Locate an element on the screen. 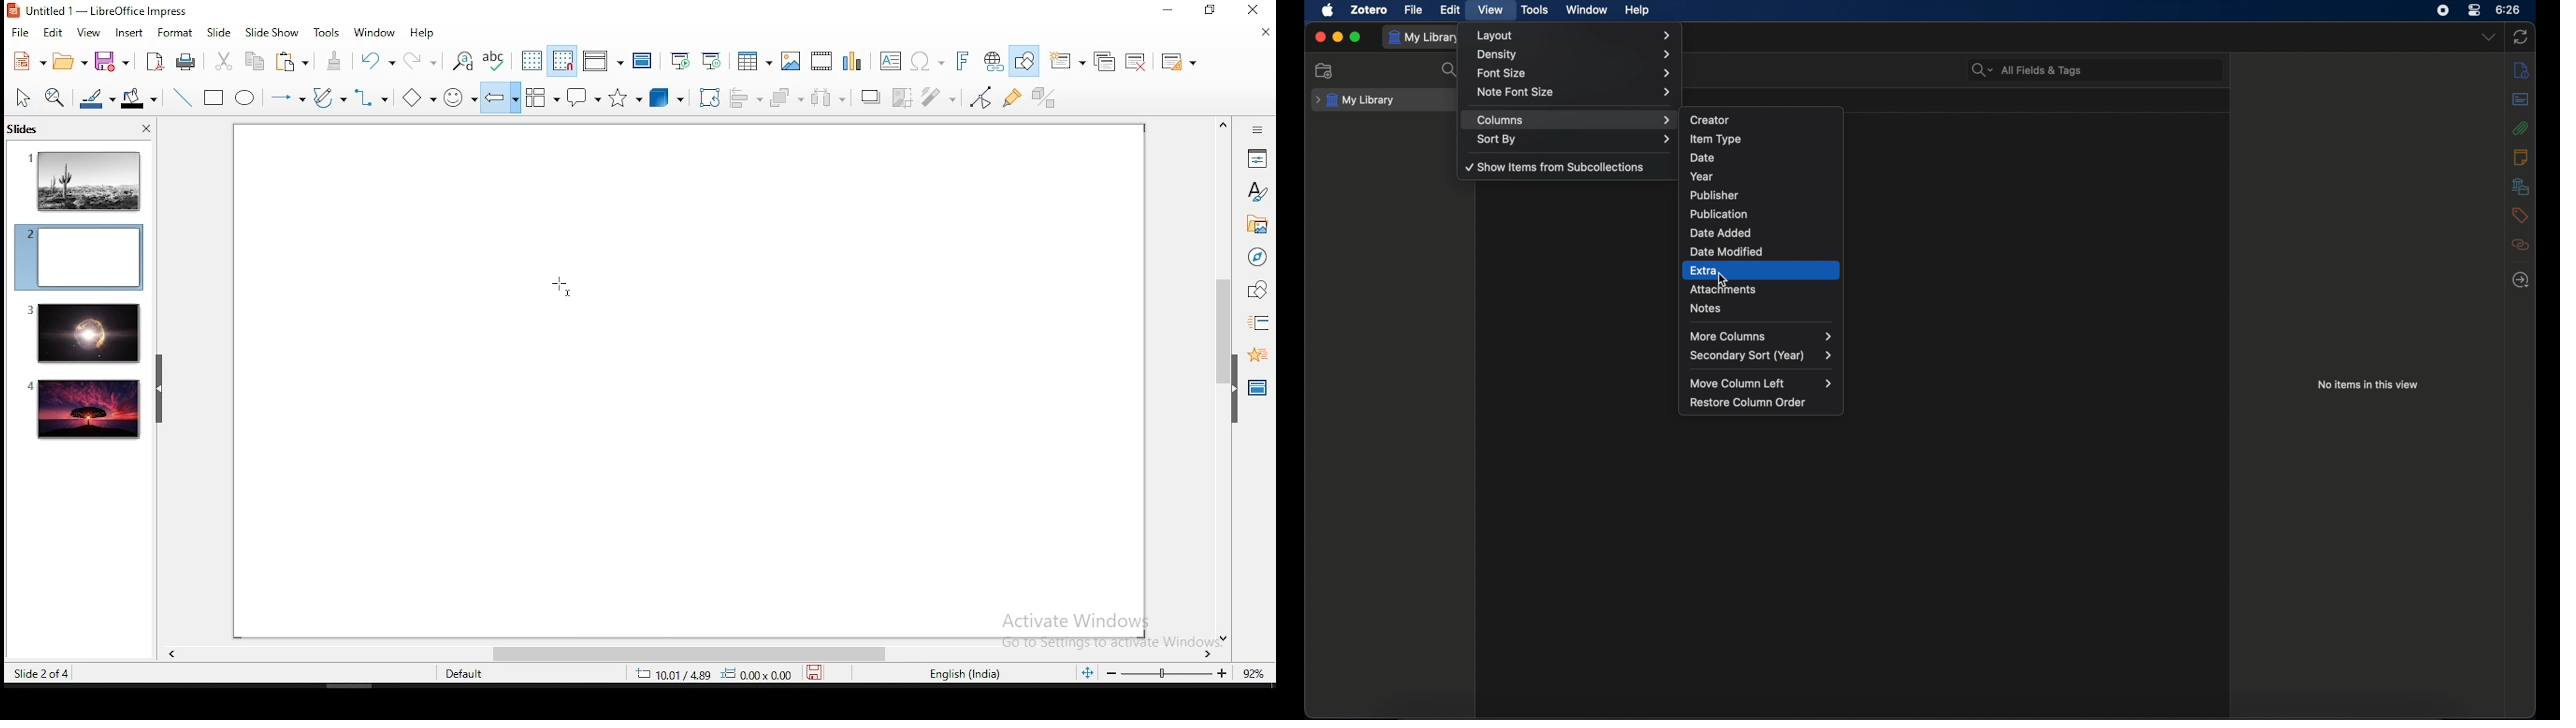 The width and height of the screenshot is (2576, 728). attachments is located at coordinates (1767, 291).